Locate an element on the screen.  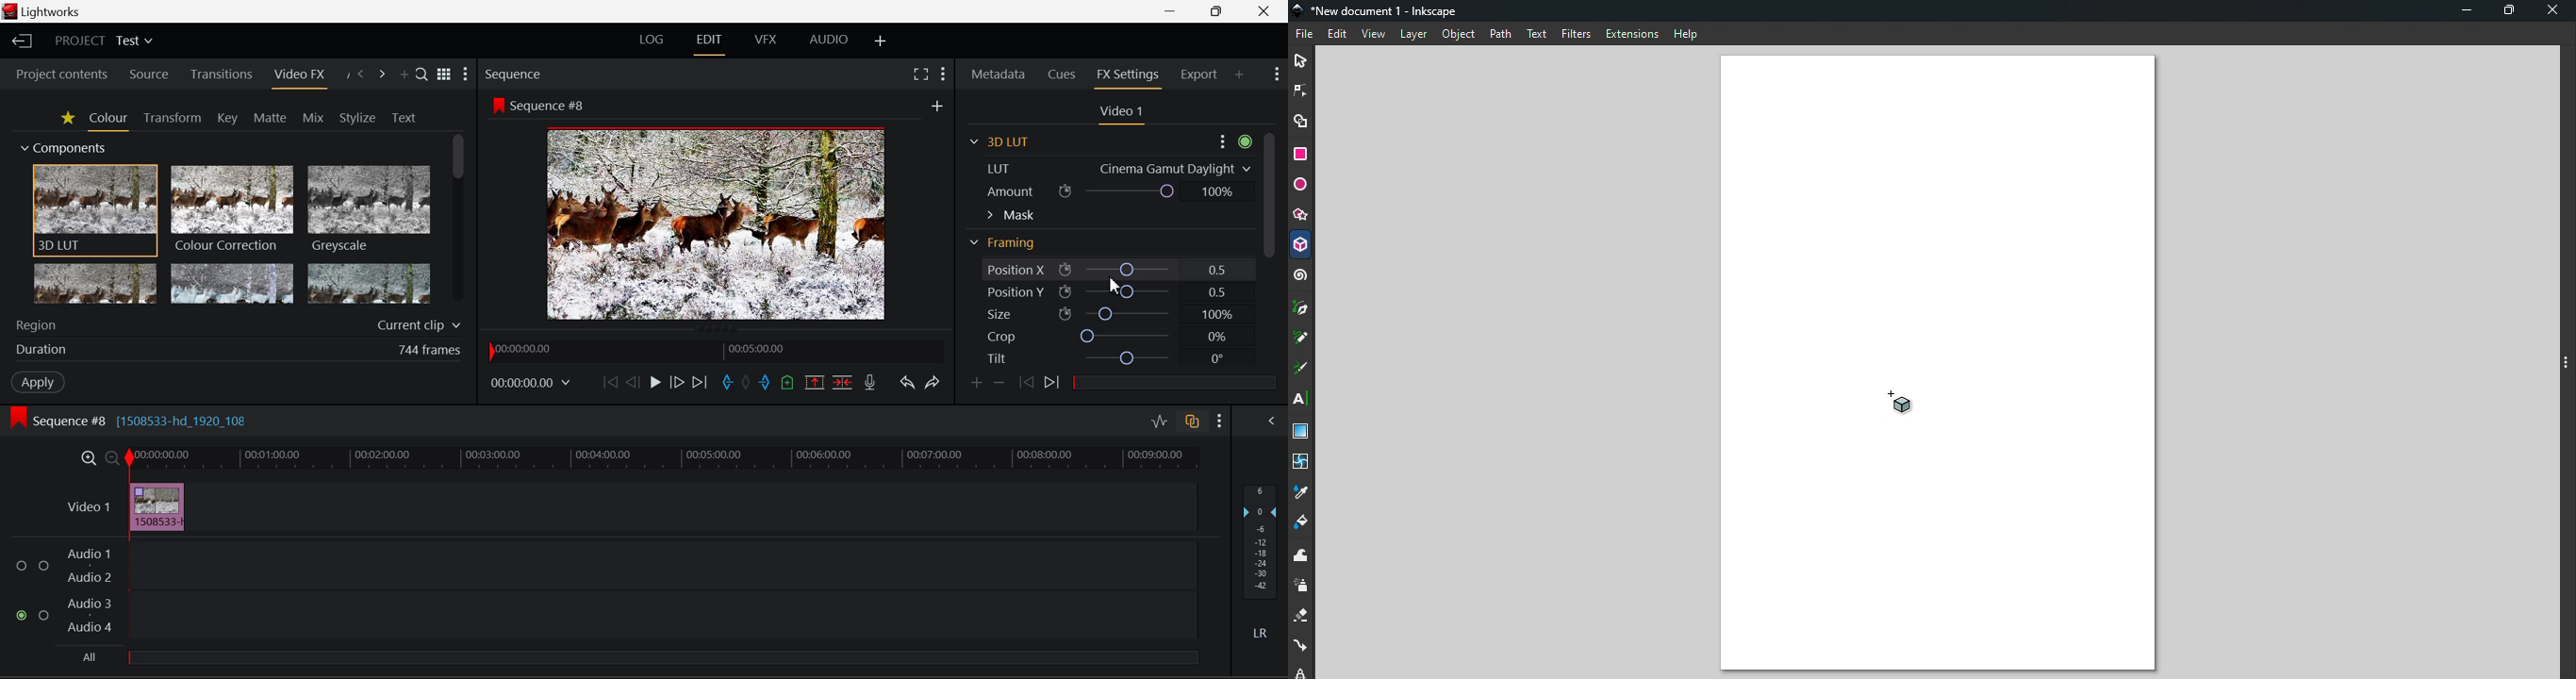
Record Voiceover is located at coordinates (869, 382).